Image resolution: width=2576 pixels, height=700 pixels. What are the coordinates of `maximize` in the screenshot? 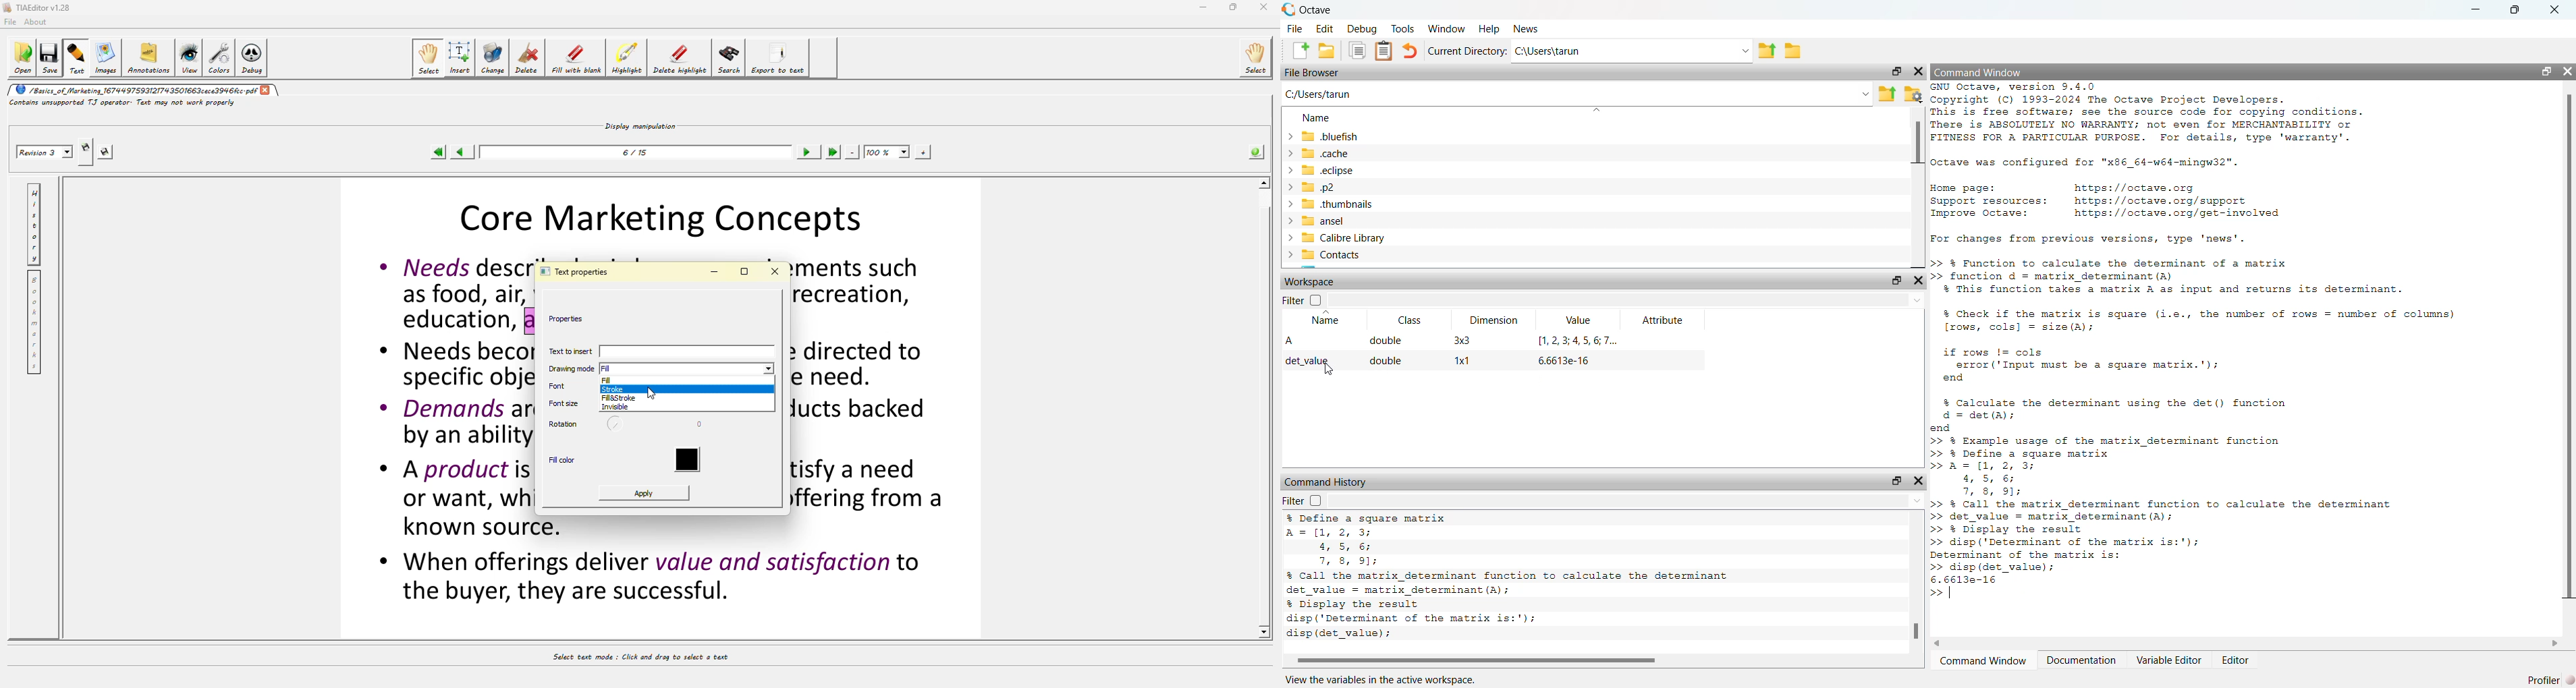 It's located at (1896, 481).